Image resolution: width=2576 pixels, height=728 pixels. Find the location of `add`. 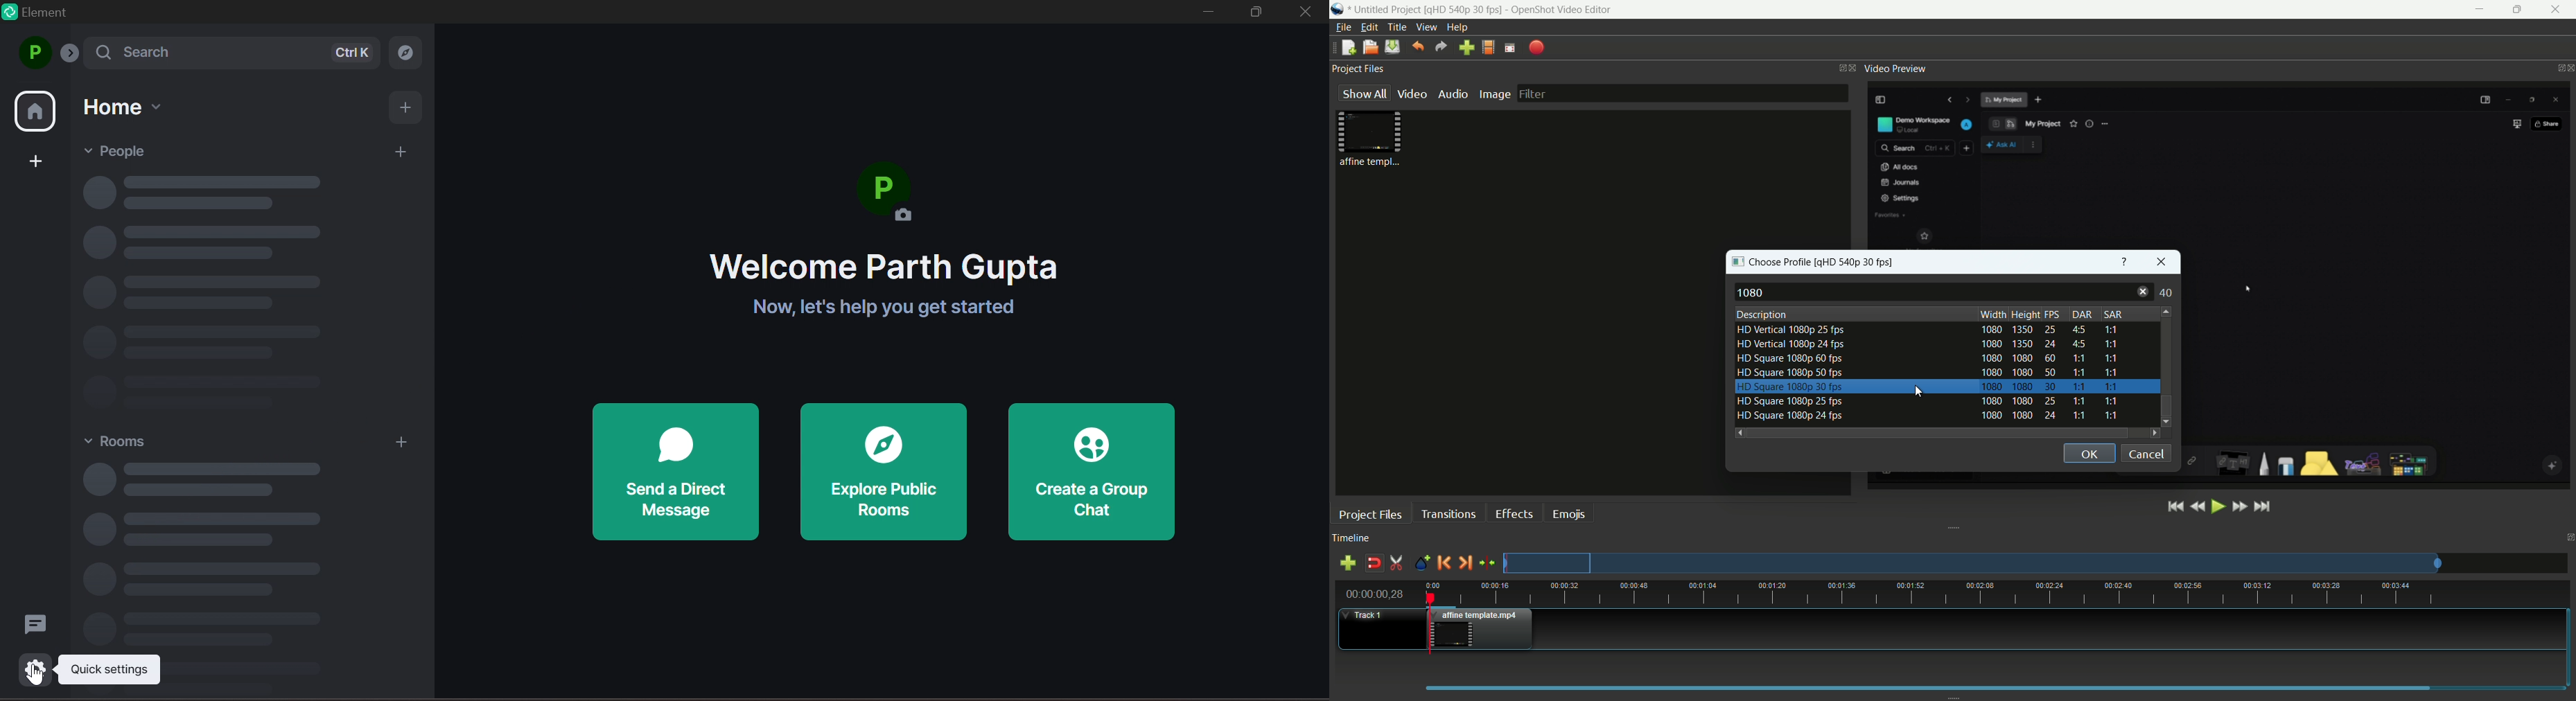

add is located at coordinates (402, 153).